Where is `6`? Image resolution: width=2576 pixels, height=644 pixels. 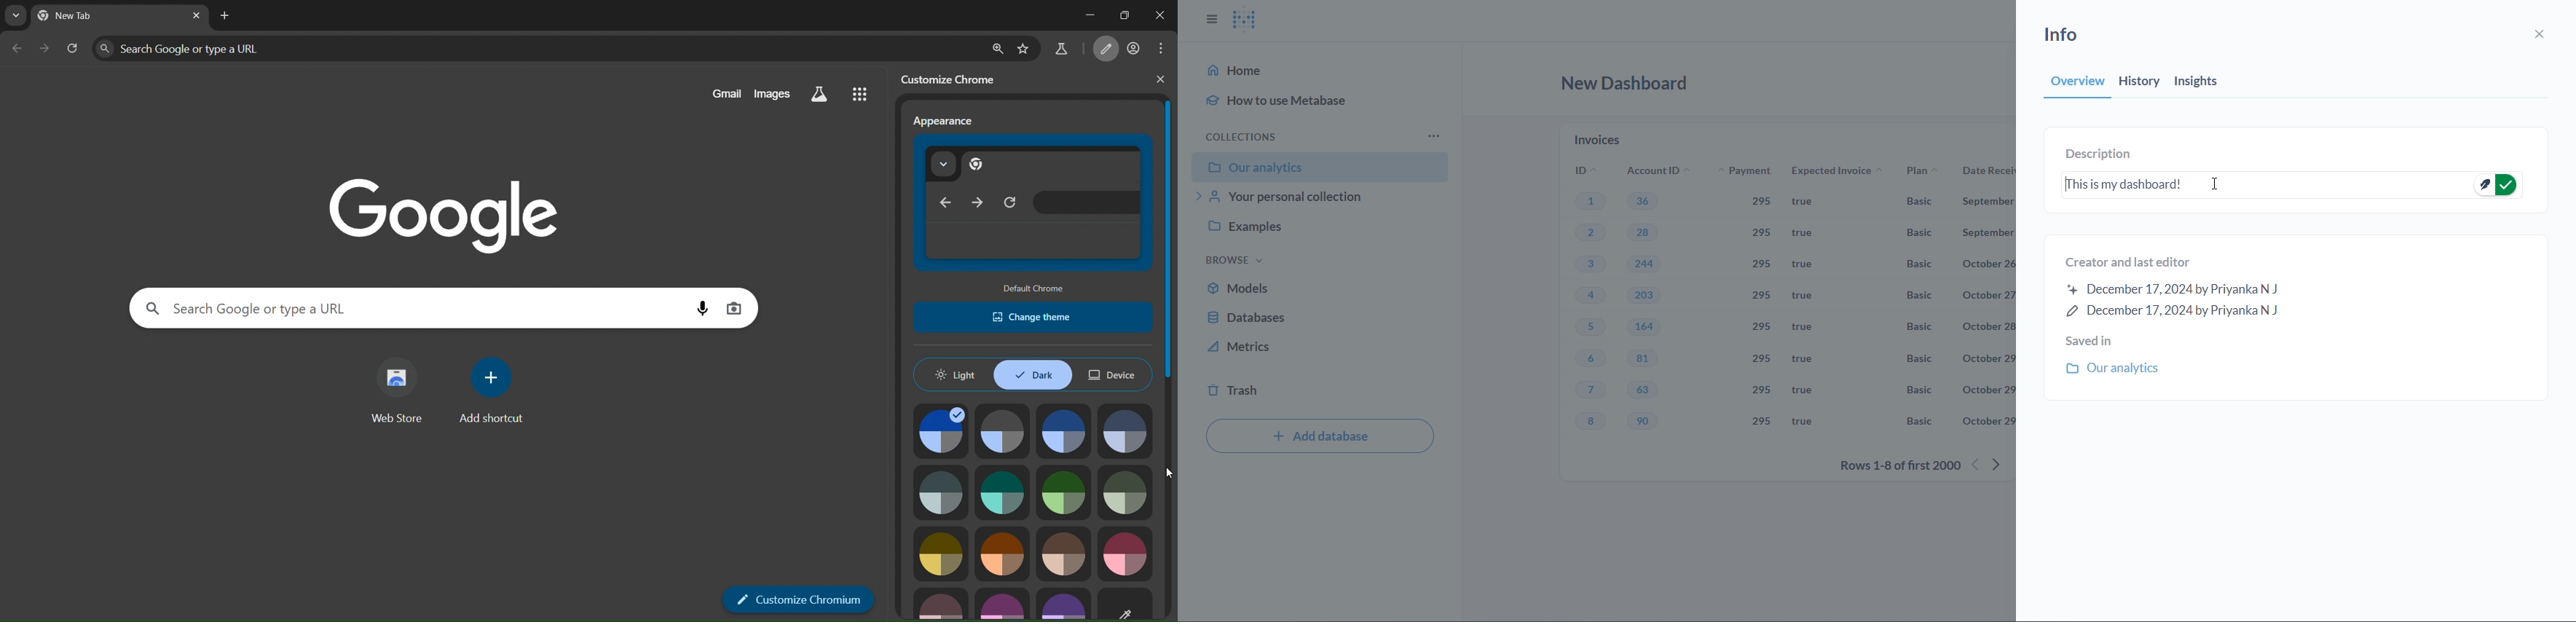
6 is located at coordinates (1590, 360).